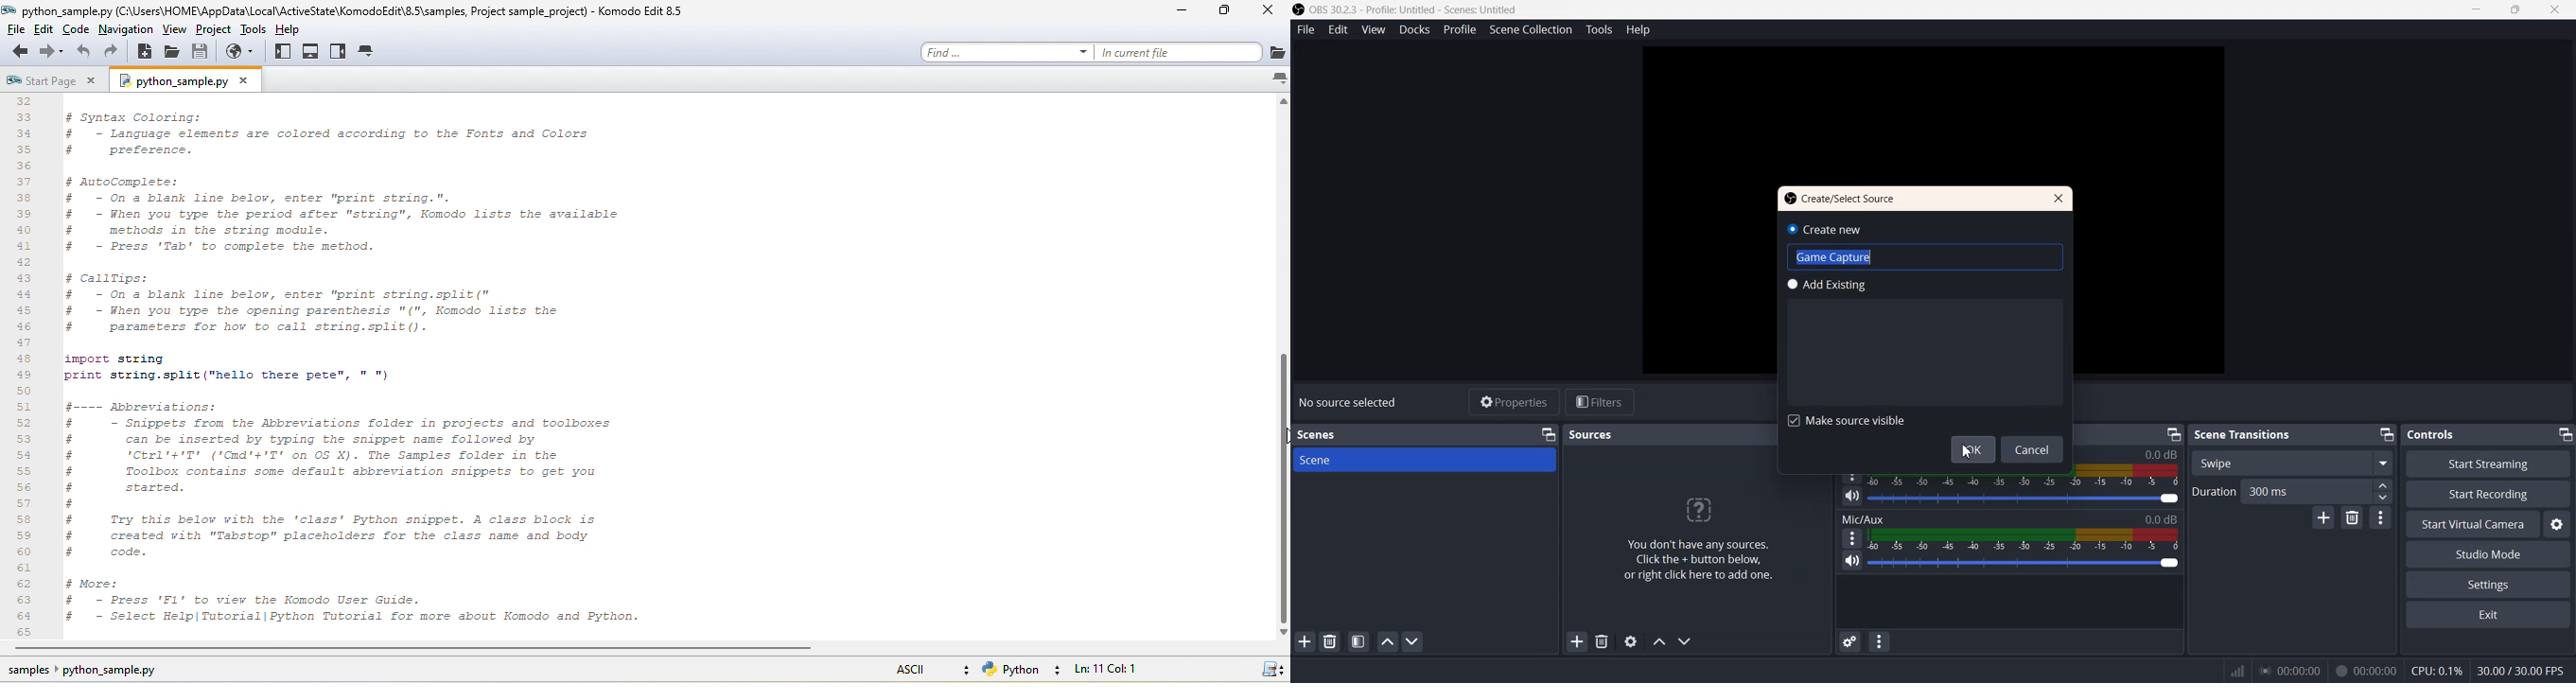 Image resolution: width=2576 pixels, height=700 pixels. What do you see at coordinates (1852, 473) in the screenshot?
I see `More` at bounding box center [1852, 473].